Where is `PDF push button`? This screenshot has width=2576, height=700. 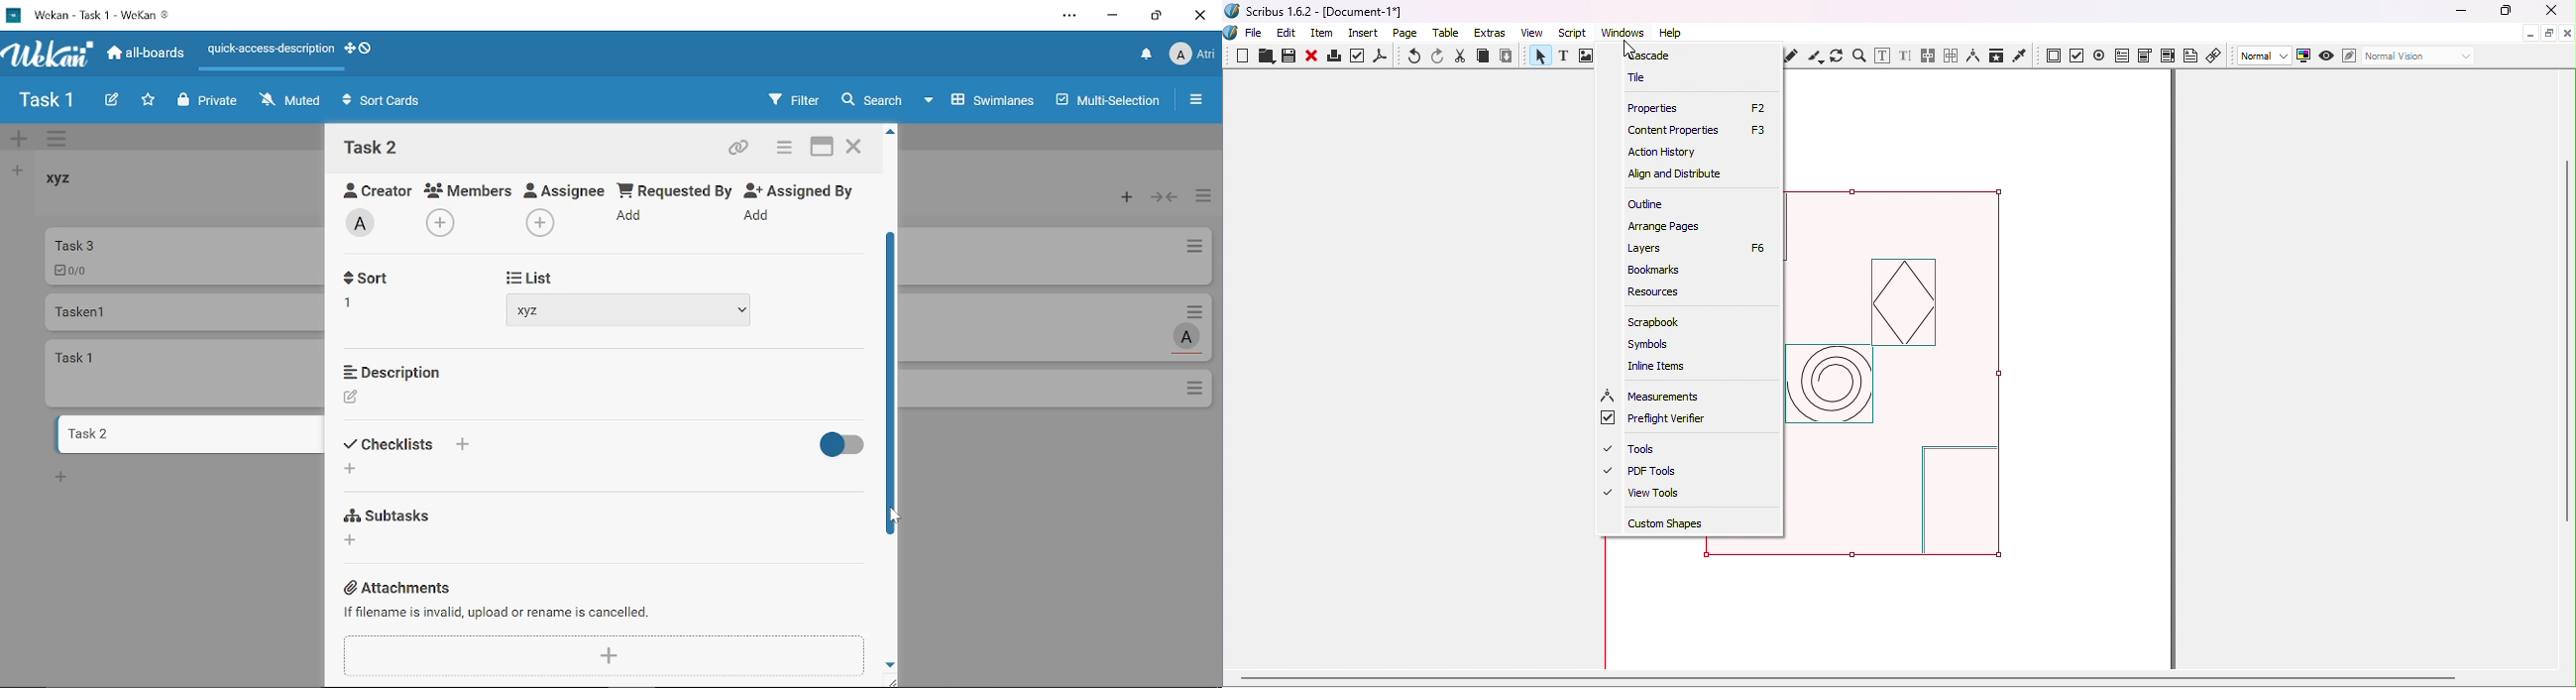
PDF push button is located at coordinates (2054, 57).